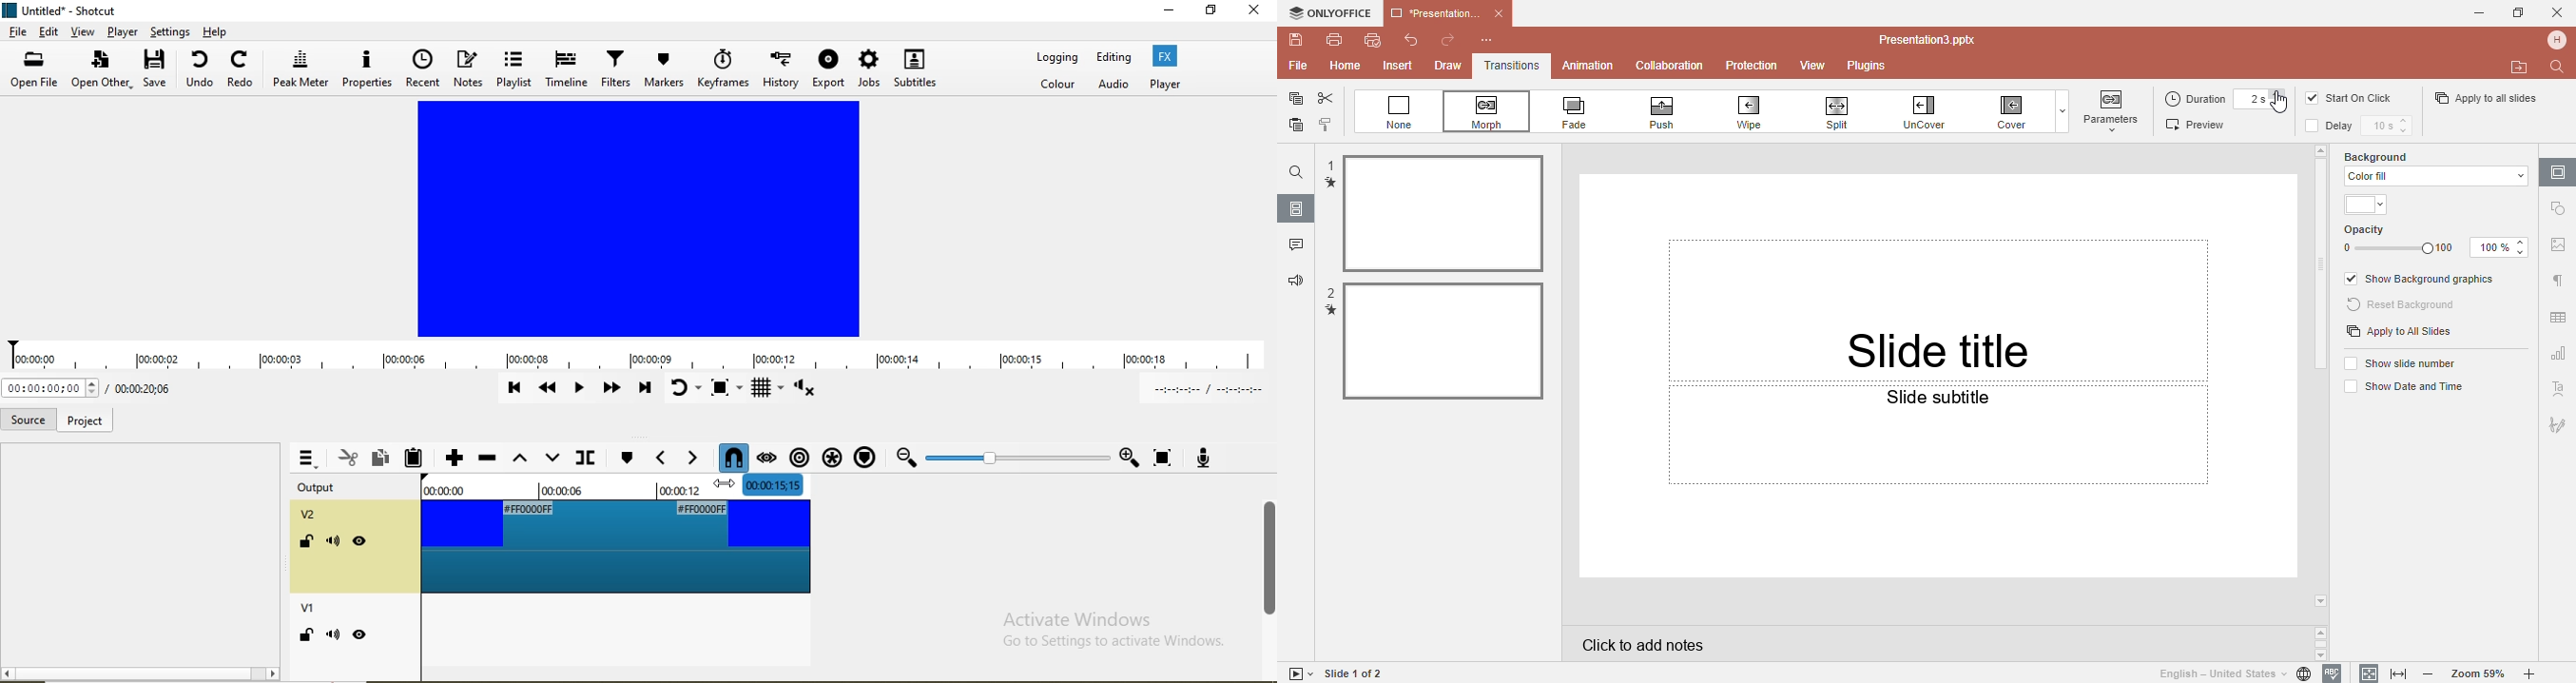 The width and height of the screenshot is (2576, 700). What do you see at coordinates (1112, 632) in the screenshot?
I see `Activate Windows
Go to Settings to activate Windows.` at bounding box center [1112, 632].